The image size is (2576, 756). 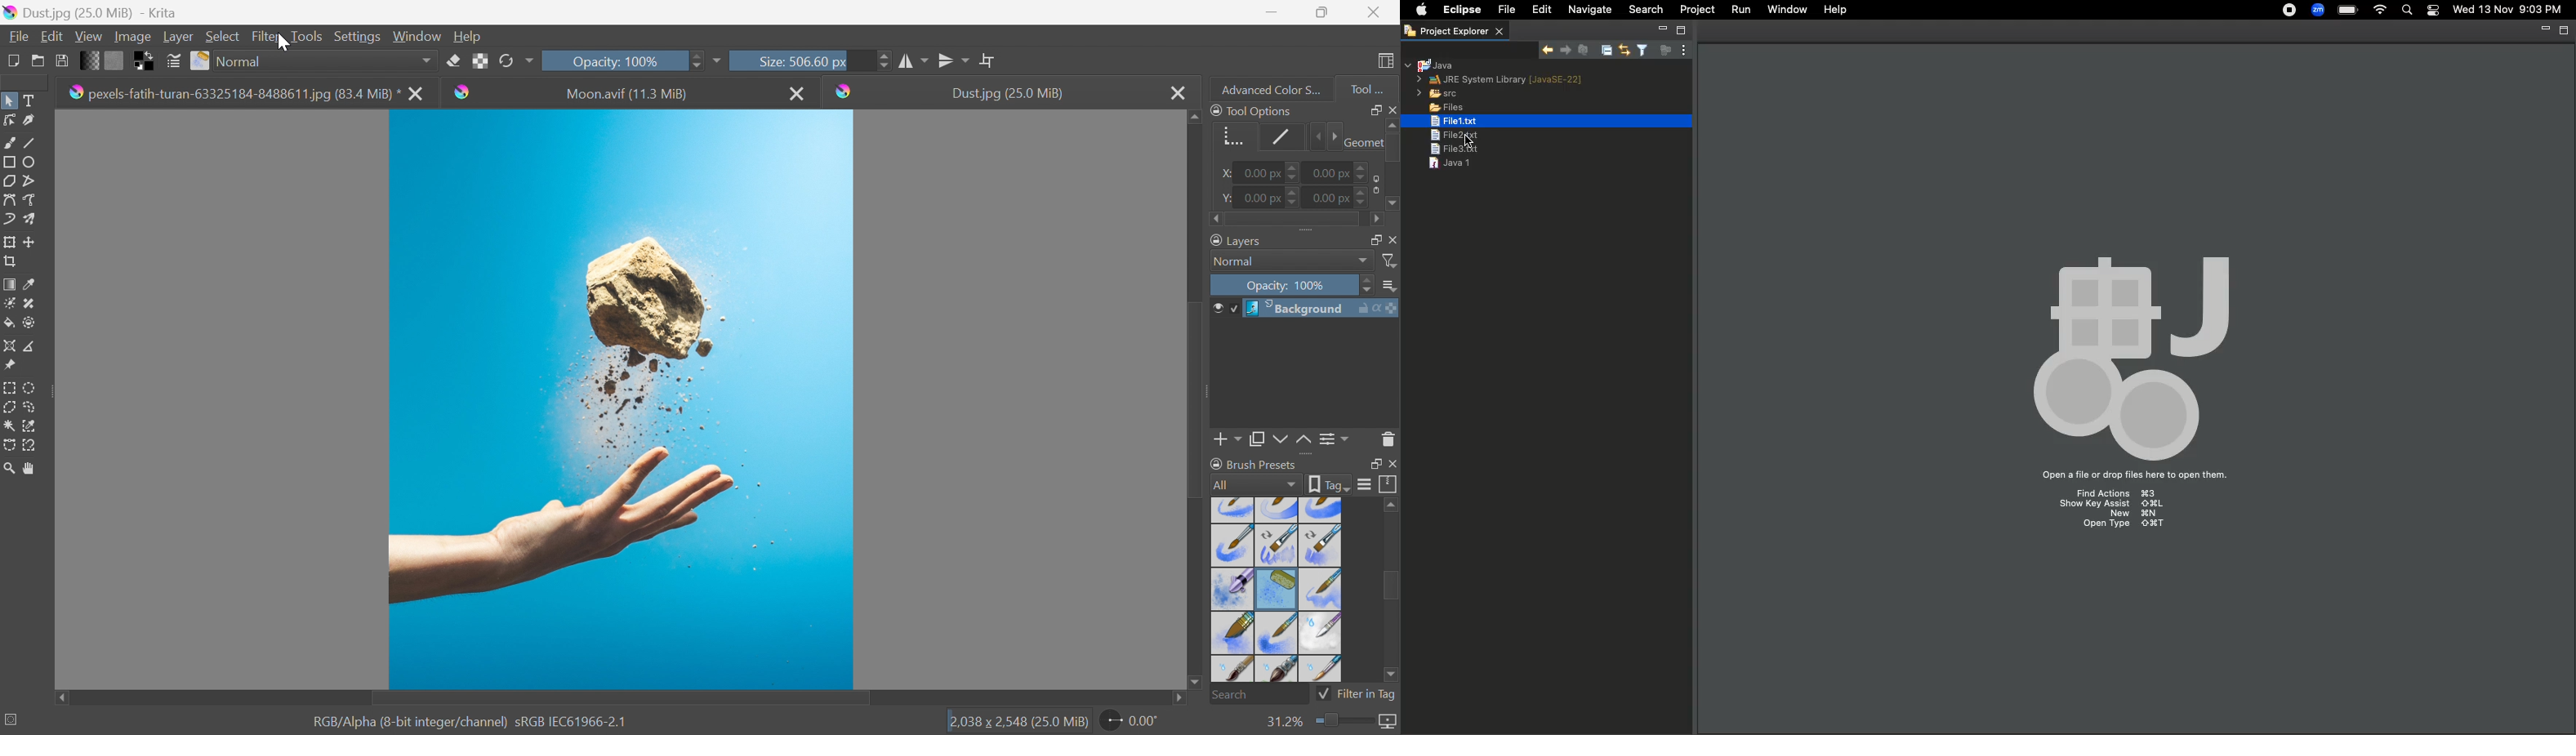 I want to click on Drop Down, so click(x=1364, y=261).